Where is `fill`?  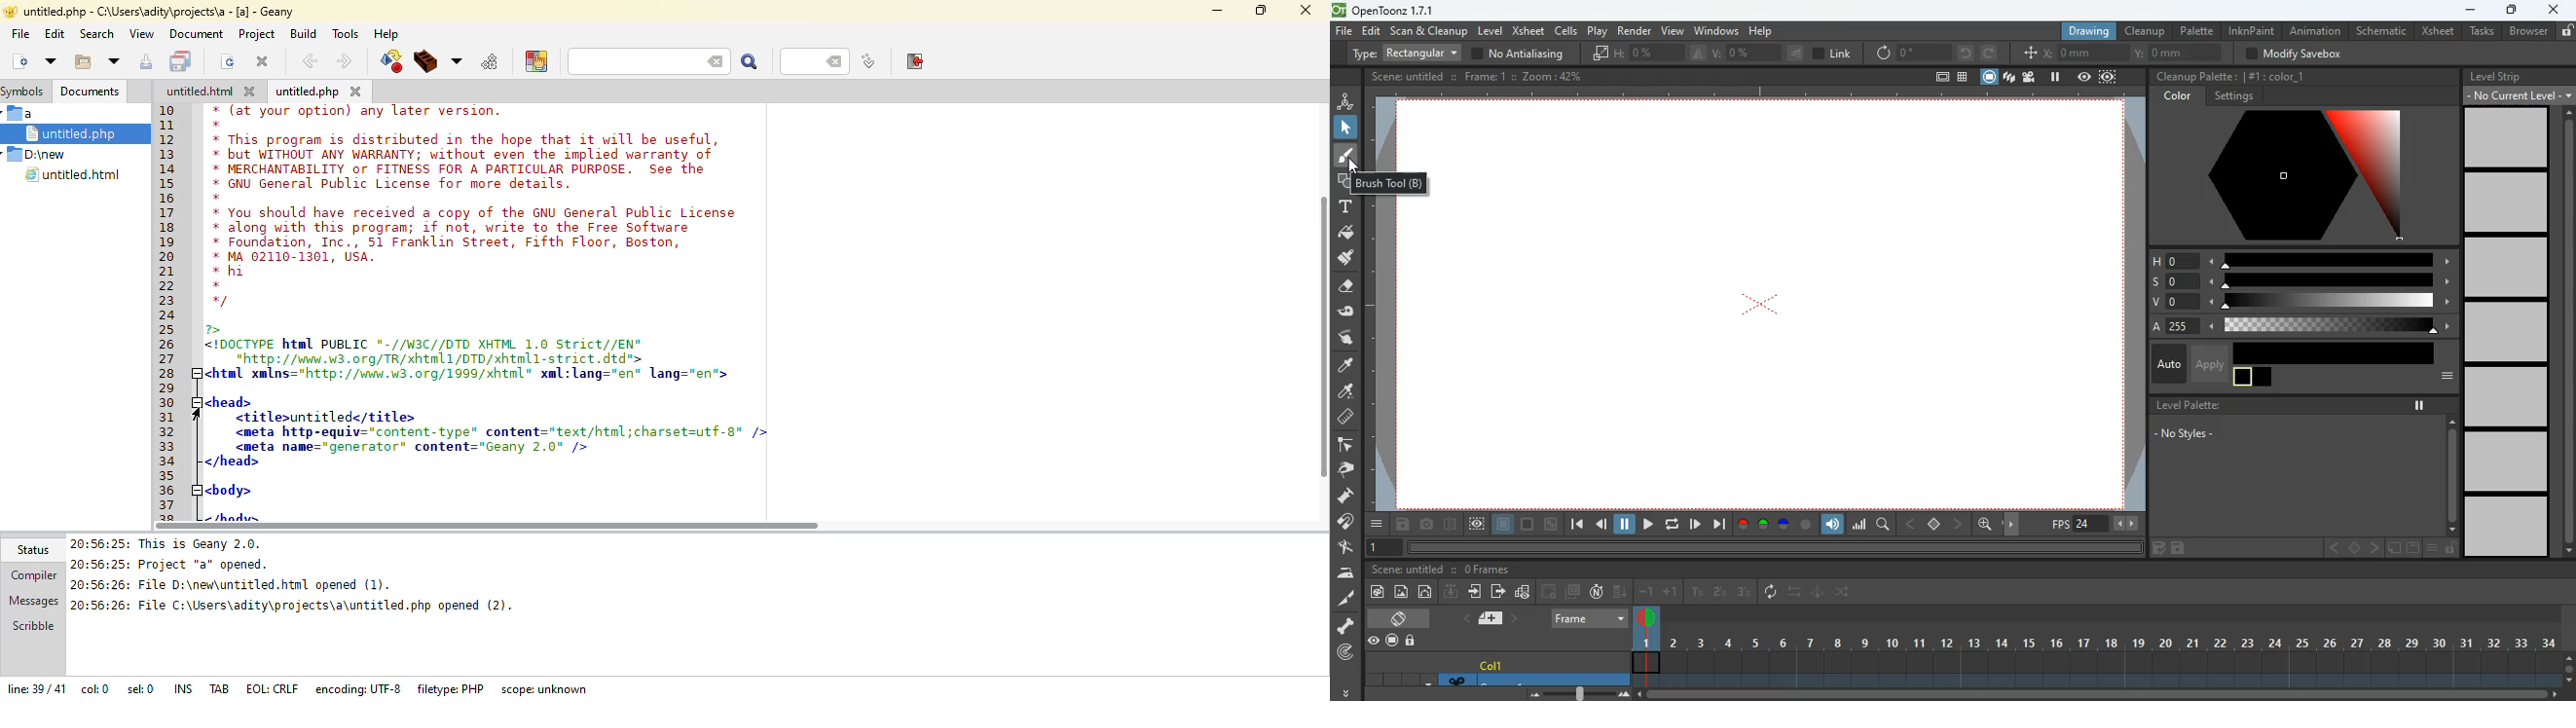 fill is located at coordinates (1346, 234).